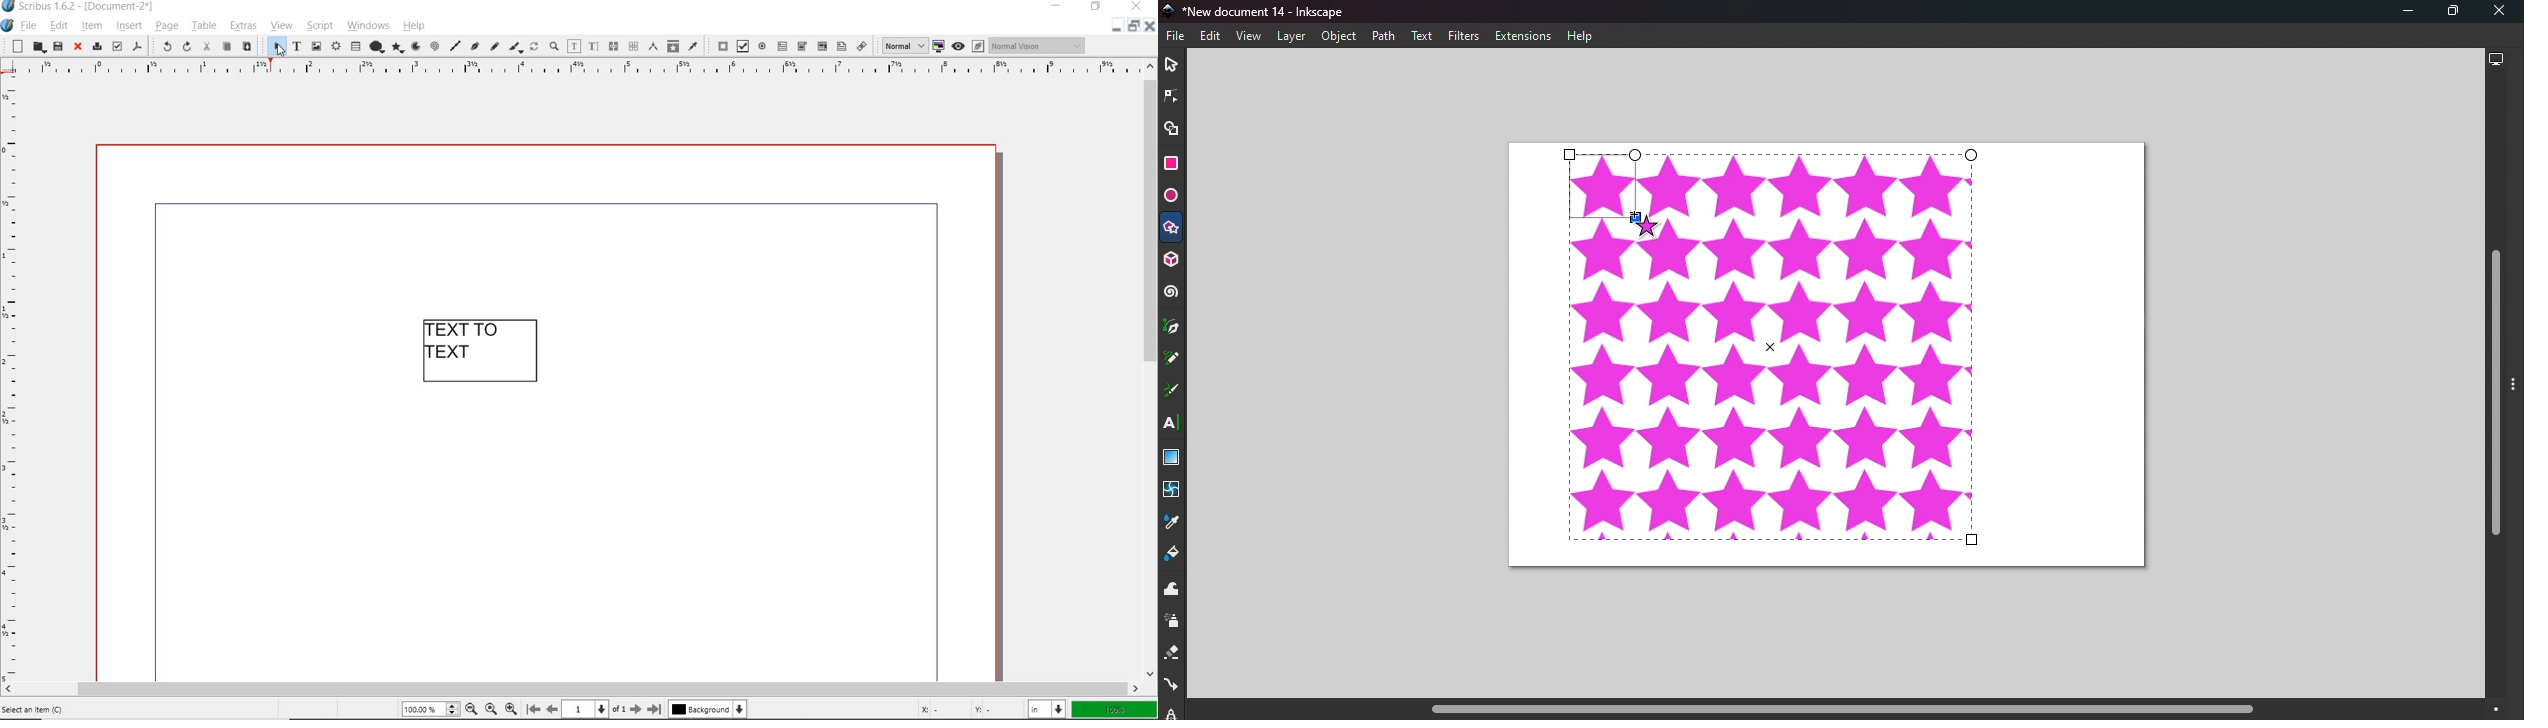 This screenshot has height=728, width=2548. Describe the element at coordinates (1338, 37) in the screenshot. I see `Object` at that location.